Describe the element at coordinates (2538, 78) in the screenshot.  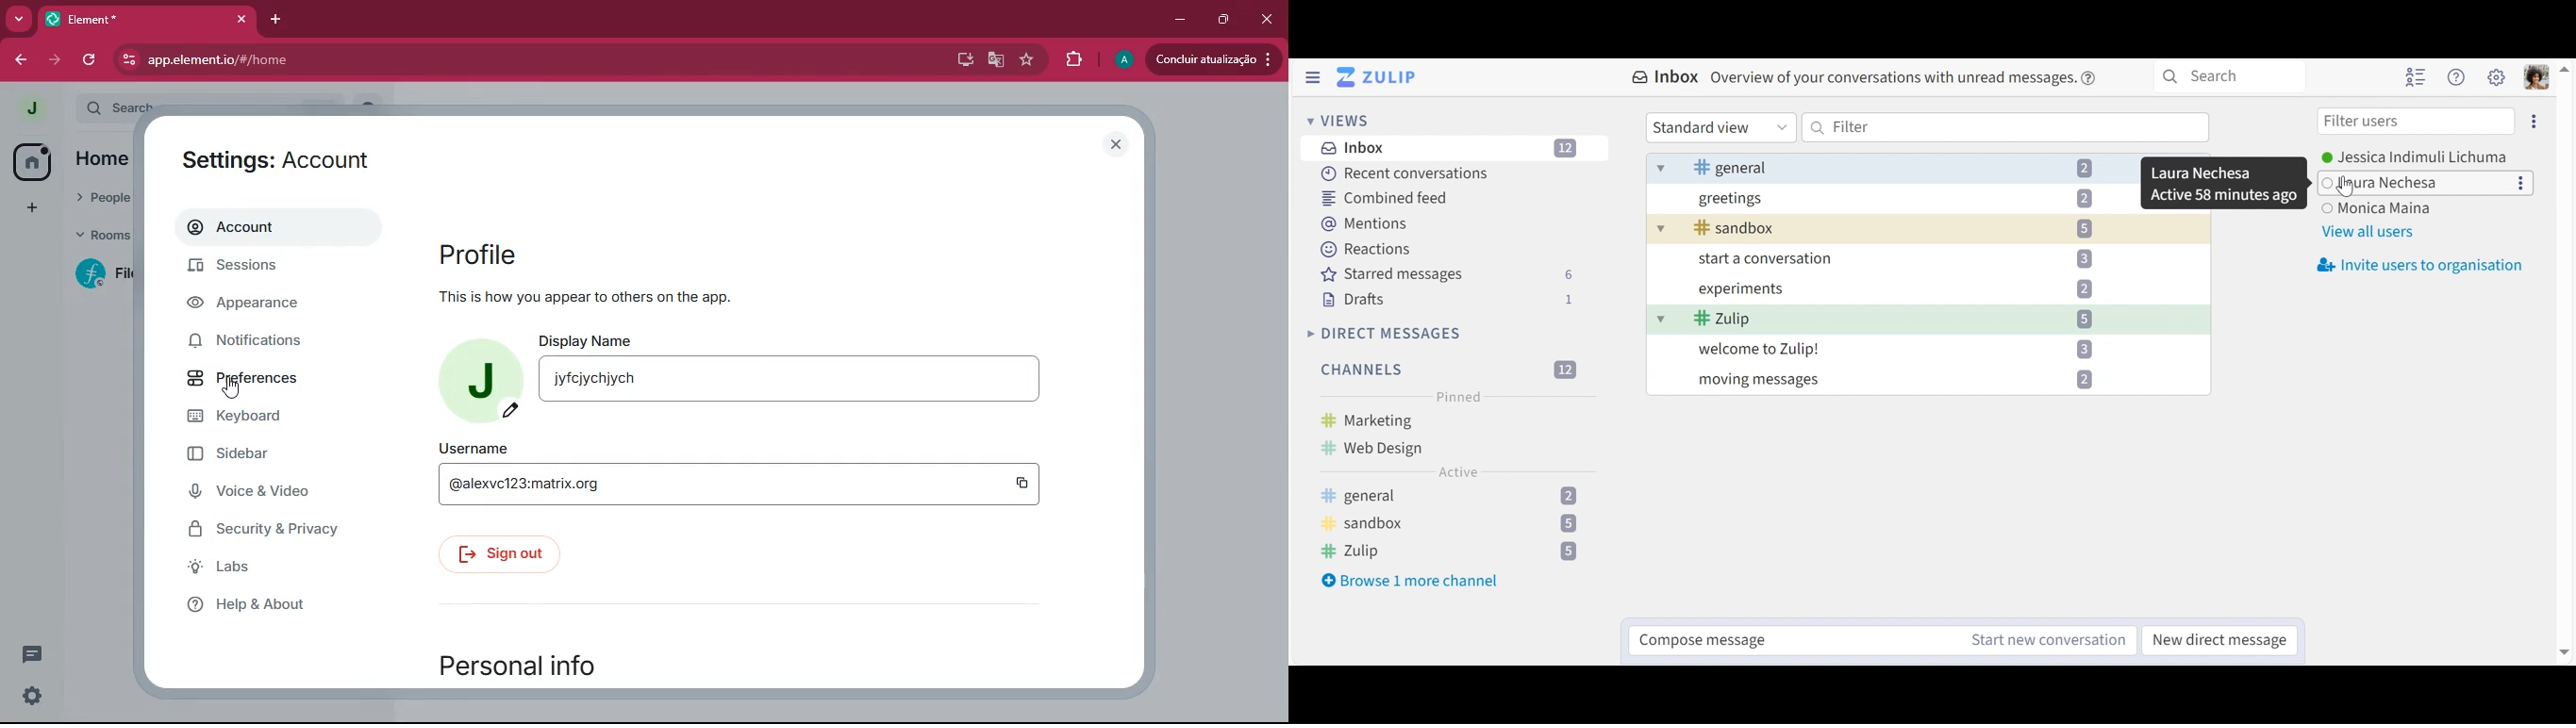
I see `Personal menu` at that location.